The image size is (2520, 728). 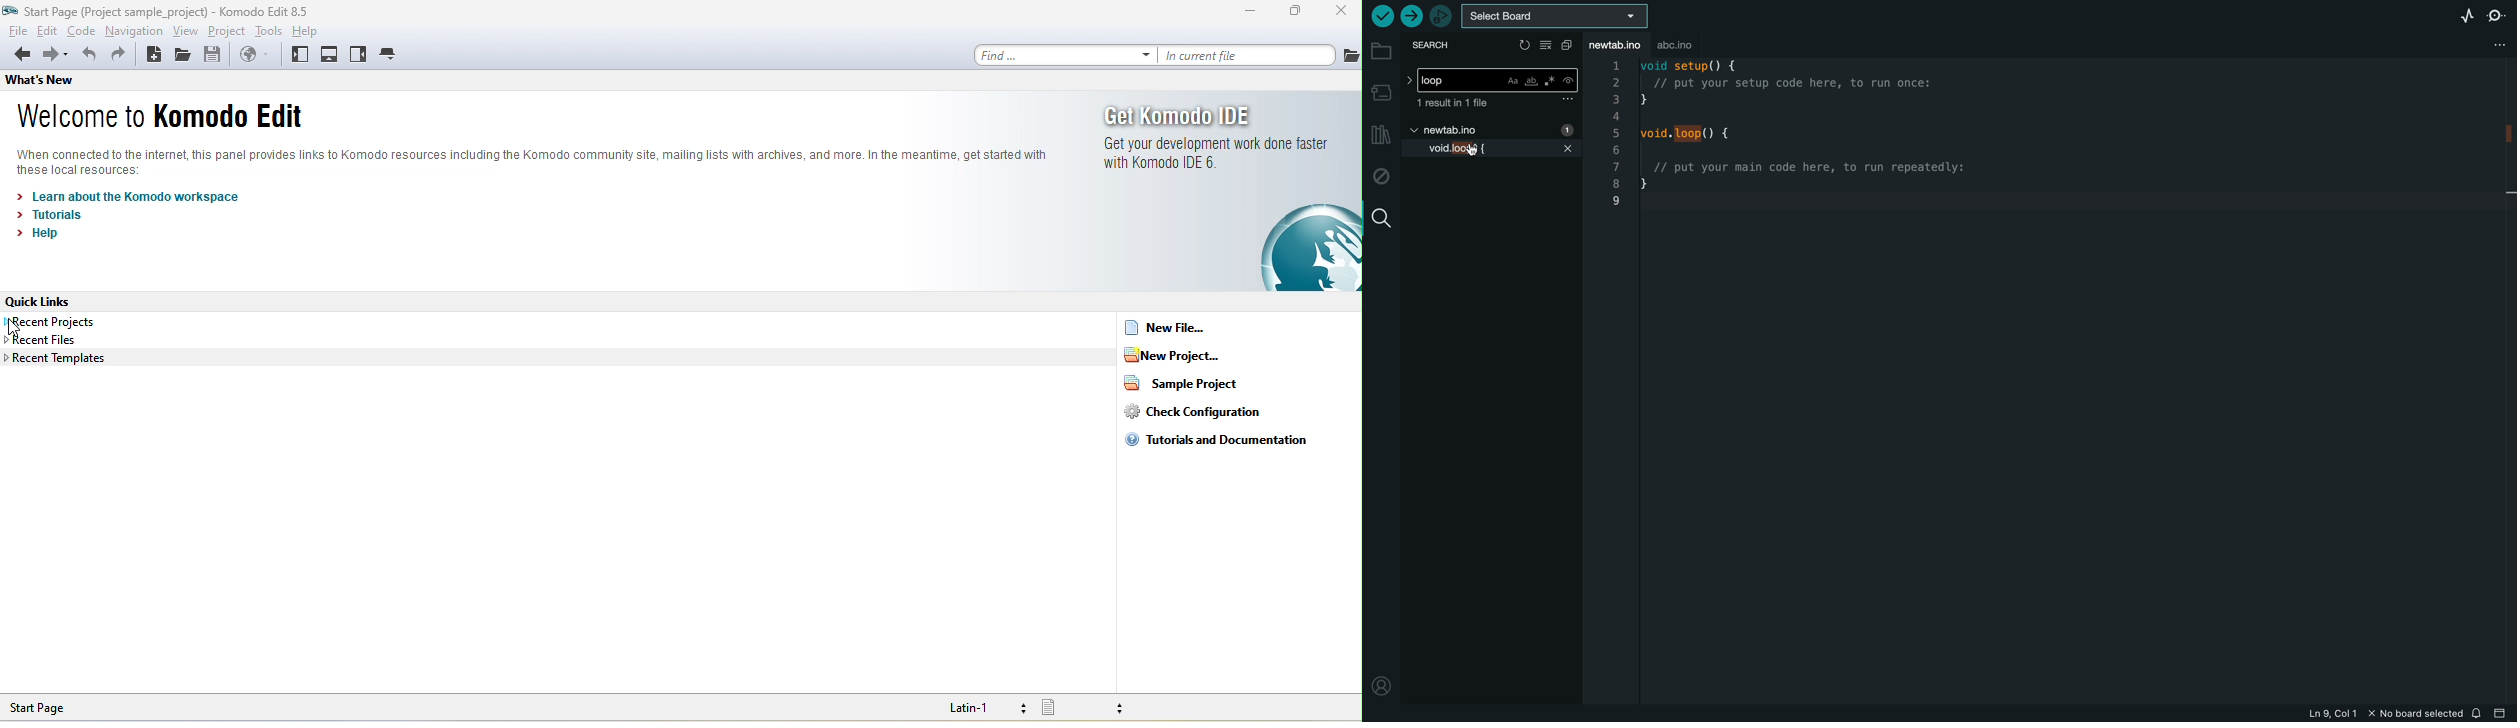 What do you see at coordinates (1207, 417) in the screenshot?
I see `check configuration` at bounding box center [1207, 417].